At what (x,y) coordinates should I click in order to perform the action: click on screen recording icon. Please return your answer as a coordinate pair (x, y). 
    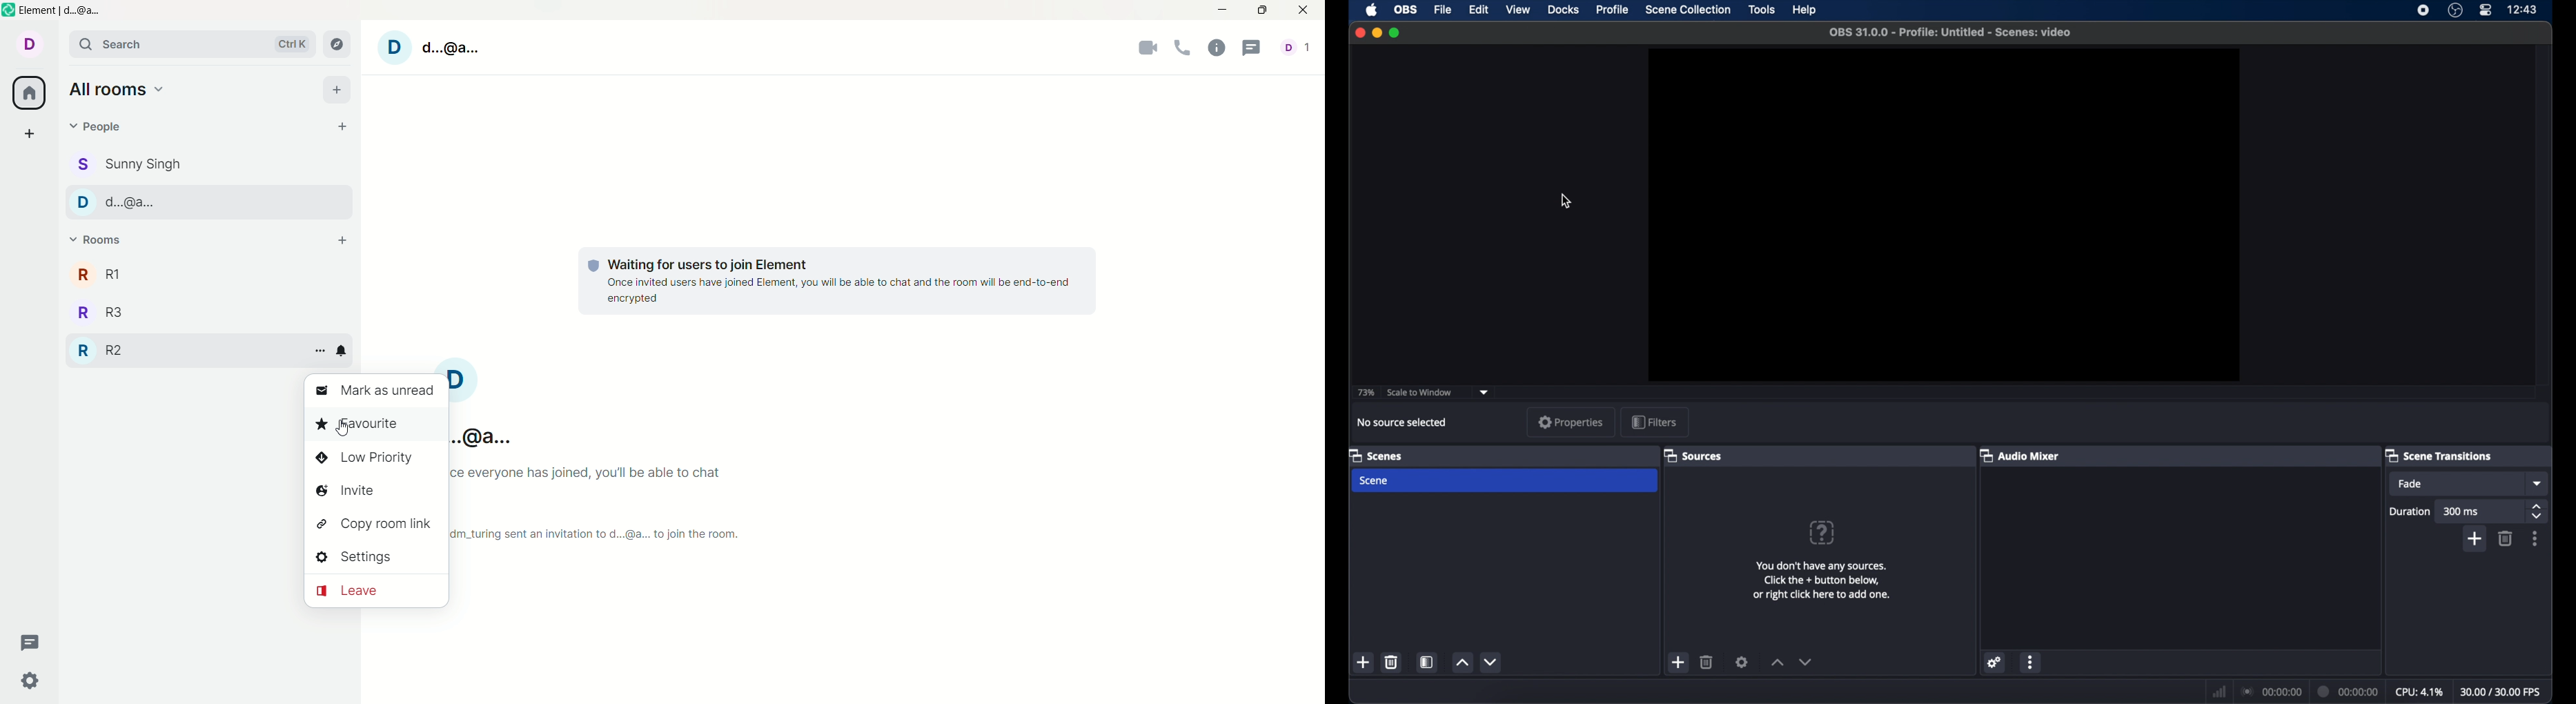
    Looking at the image, I should click on (2424, 10).